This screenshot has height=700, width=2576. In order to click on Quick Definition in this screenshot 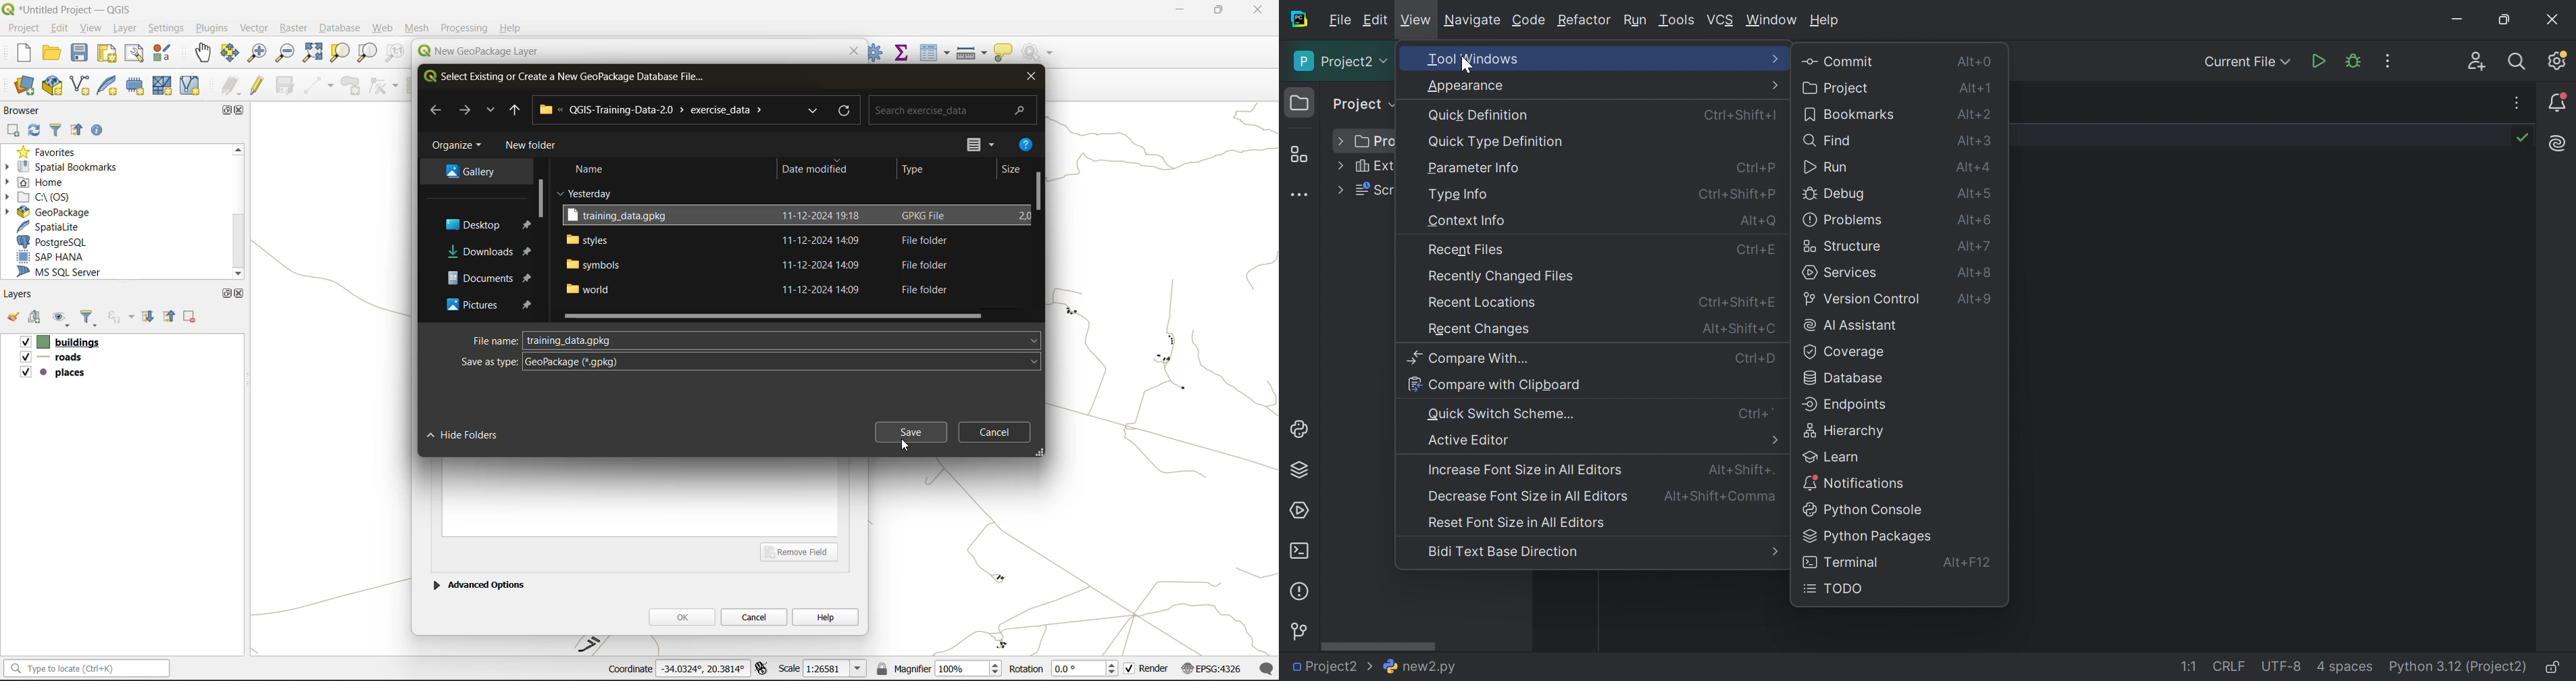, I will do `click(1480, 115)`.